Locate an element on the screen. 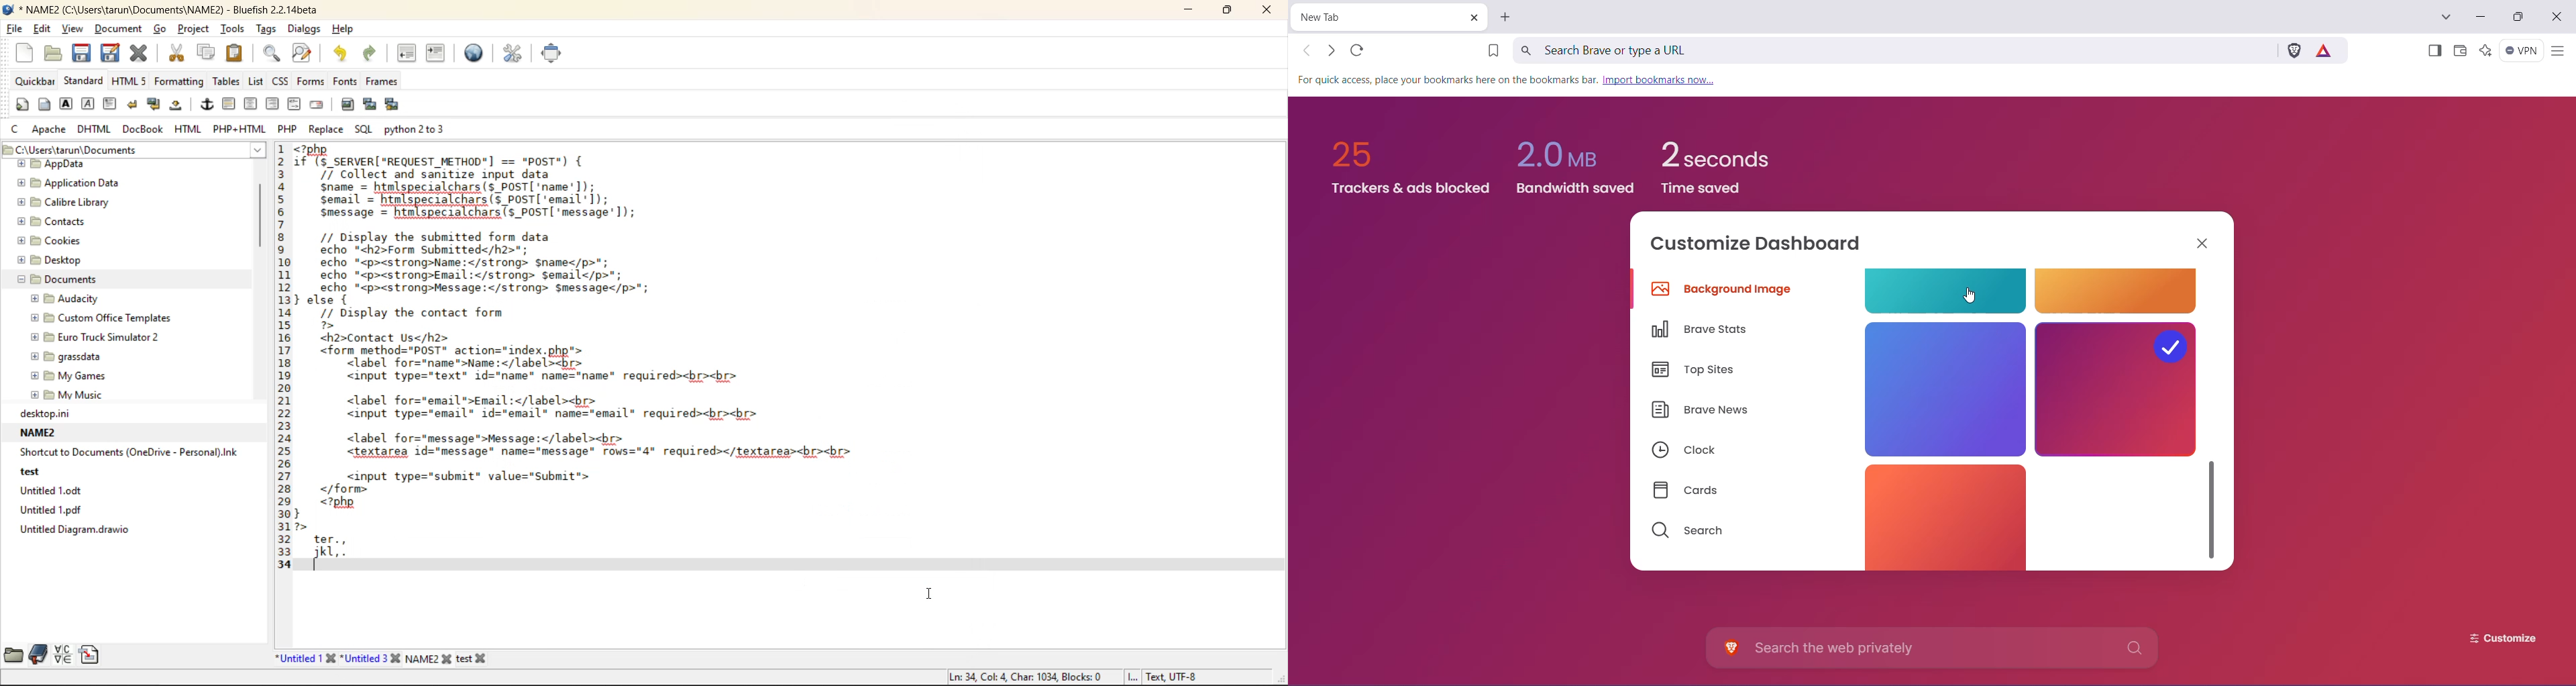 The height and width of the screenshot is (700, 2576). frames is located at coordinates (383, 81).